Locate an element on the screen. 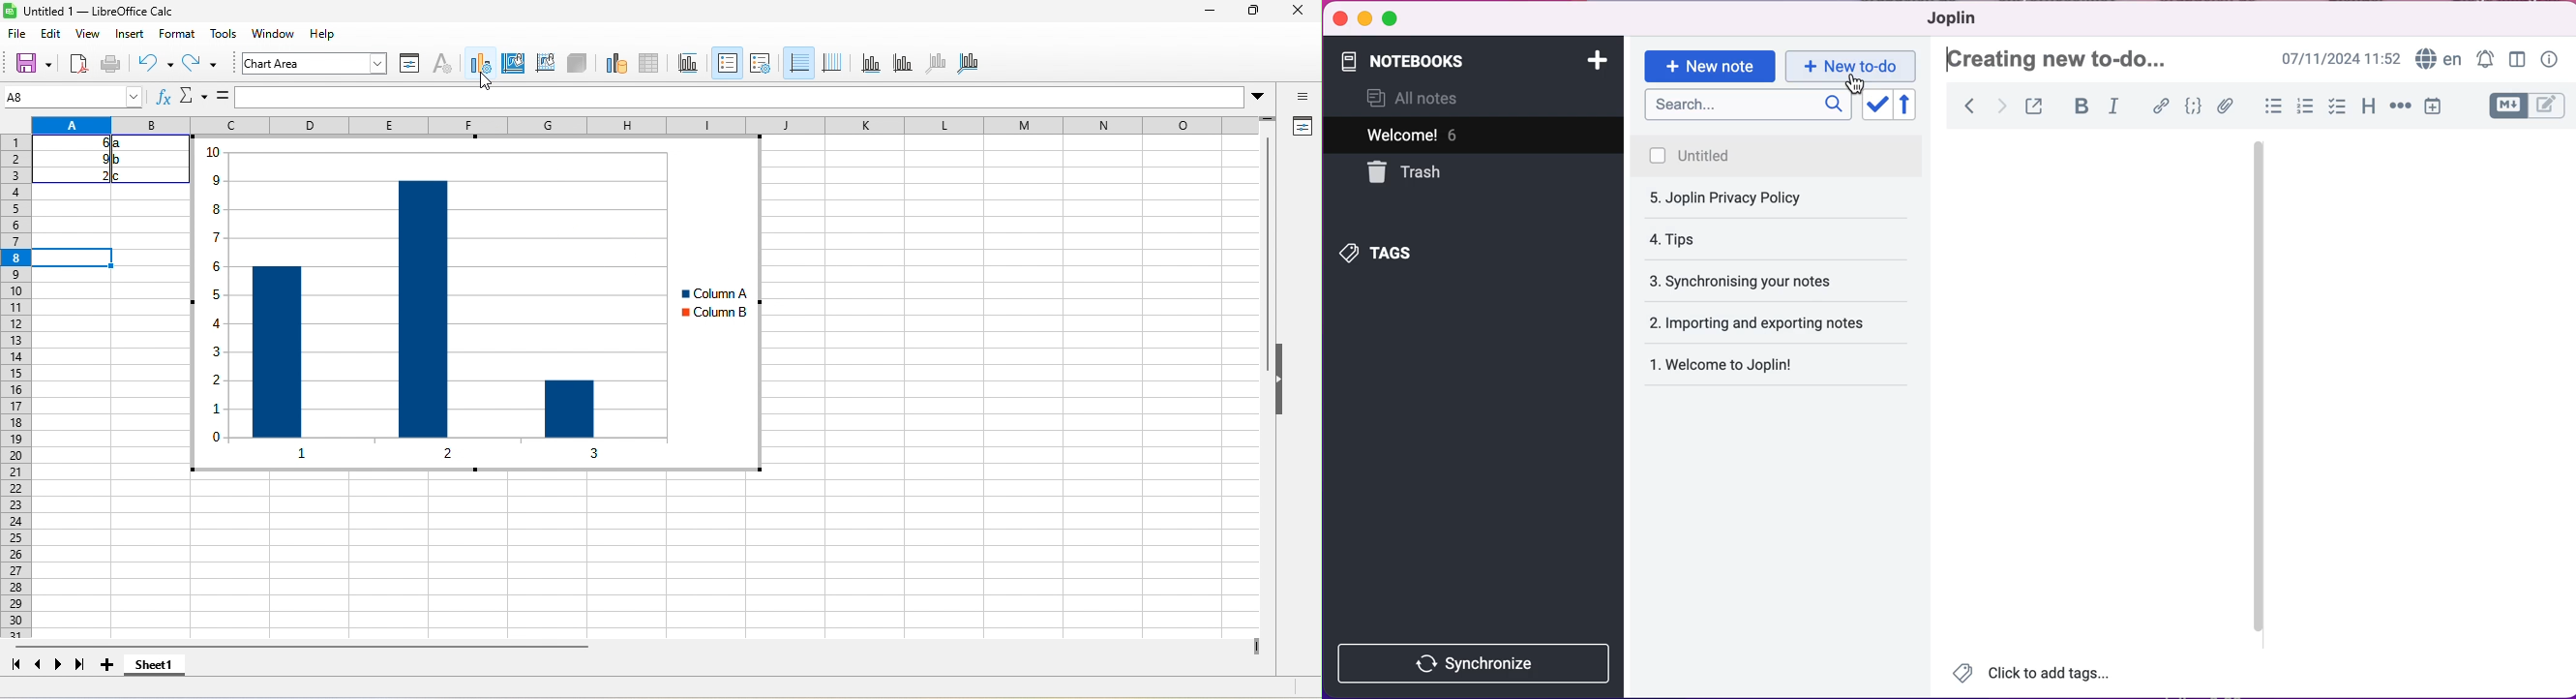  titles is located at coordinates (726, 62).